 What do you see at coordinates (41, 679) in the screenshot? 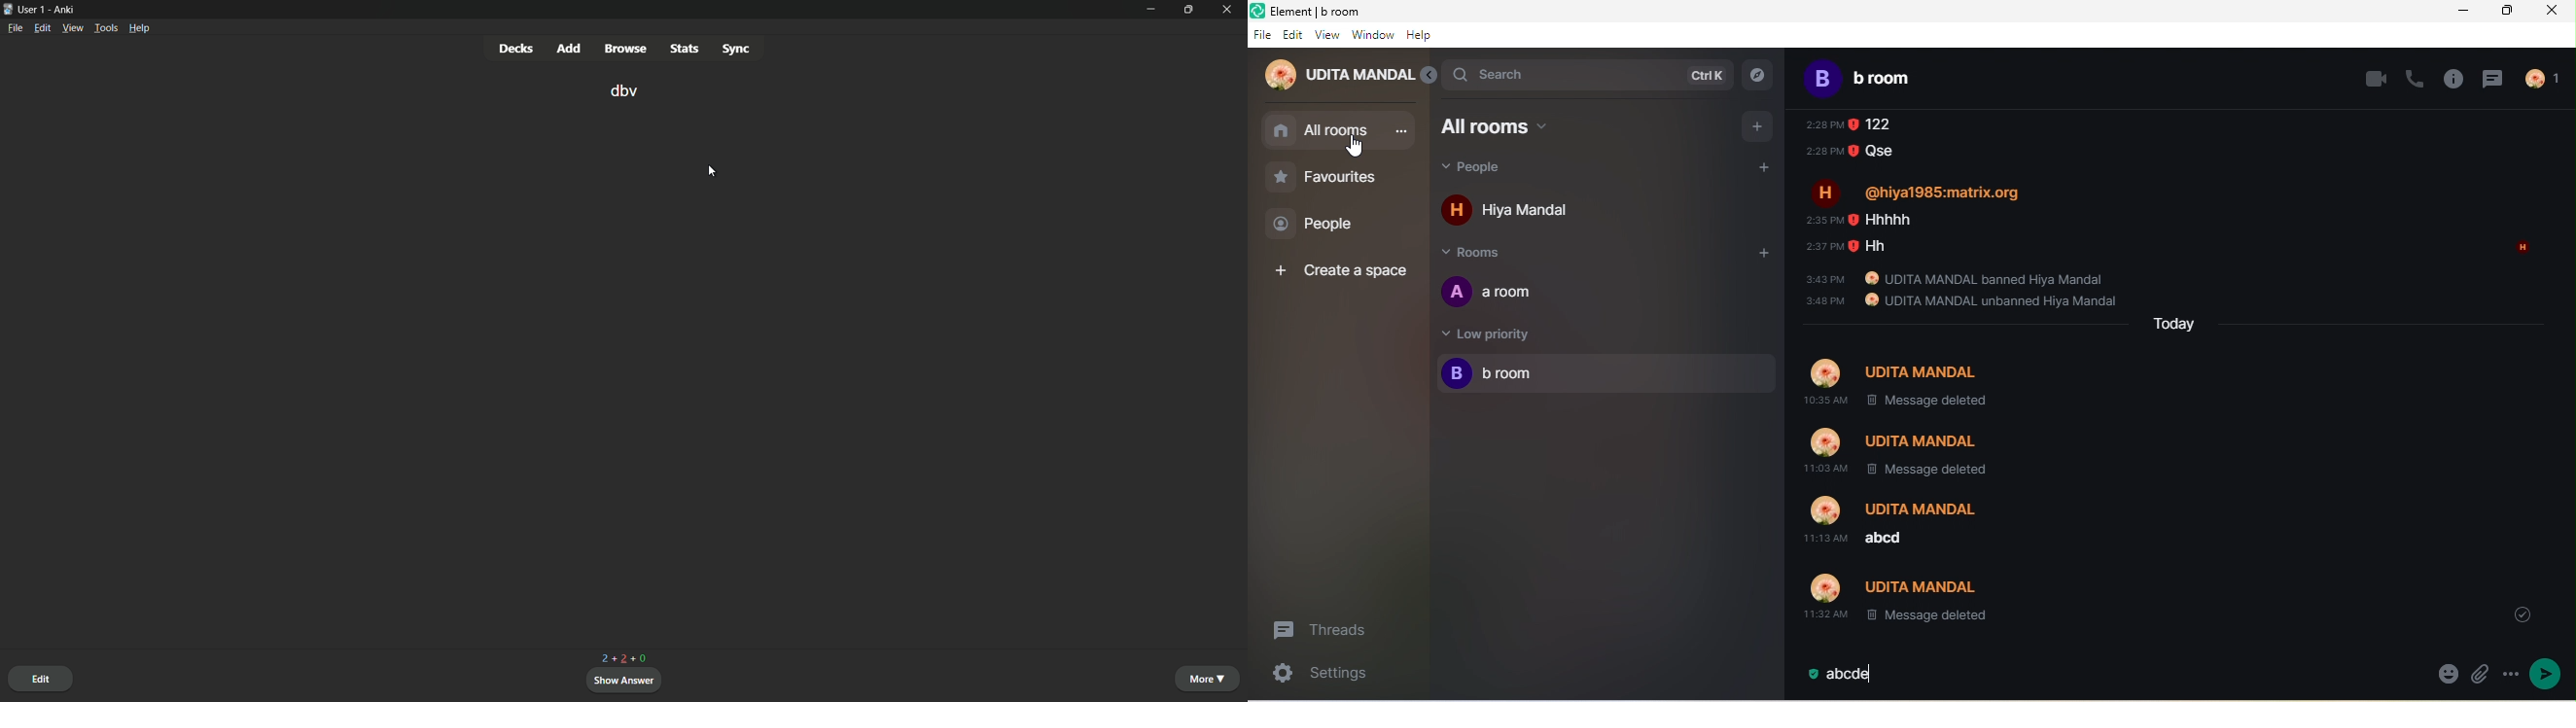
I see `edit` at bounding box center [41, 679].